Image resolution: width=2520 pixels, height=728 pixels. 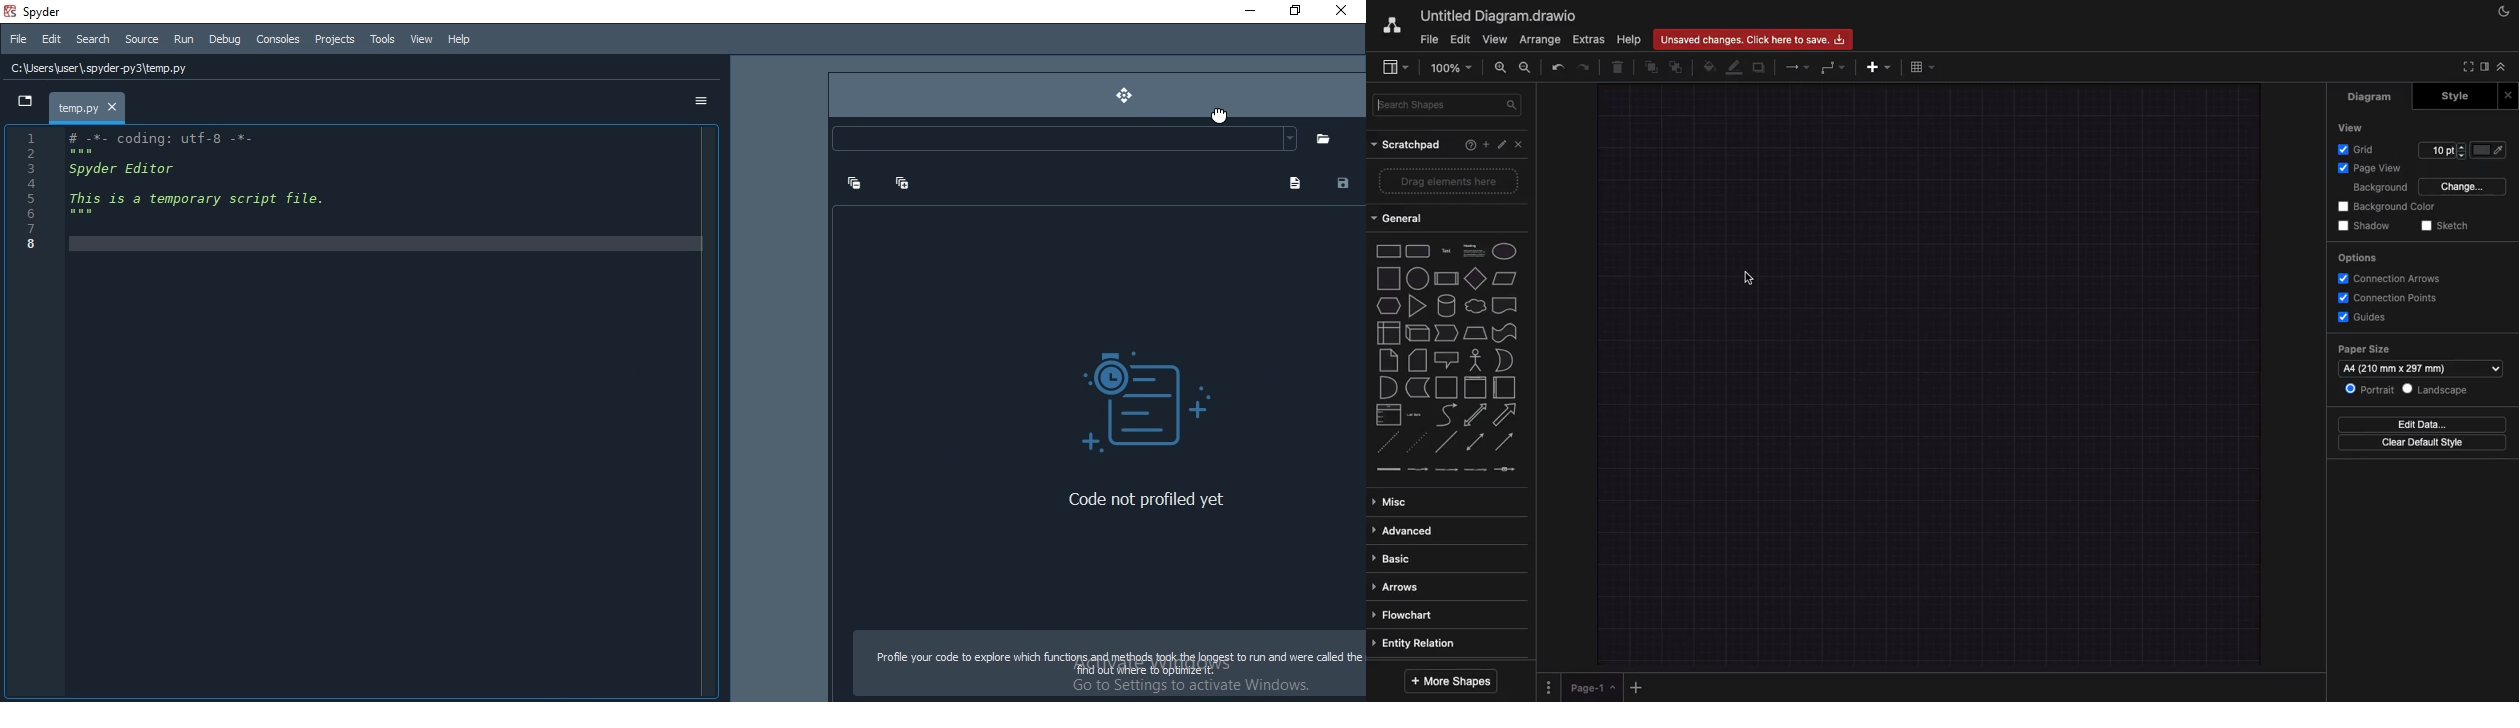 What do you see at coordinates (1449, 359) in the screenshot?
I see `Shapes` at bounding box center [1449, 359].